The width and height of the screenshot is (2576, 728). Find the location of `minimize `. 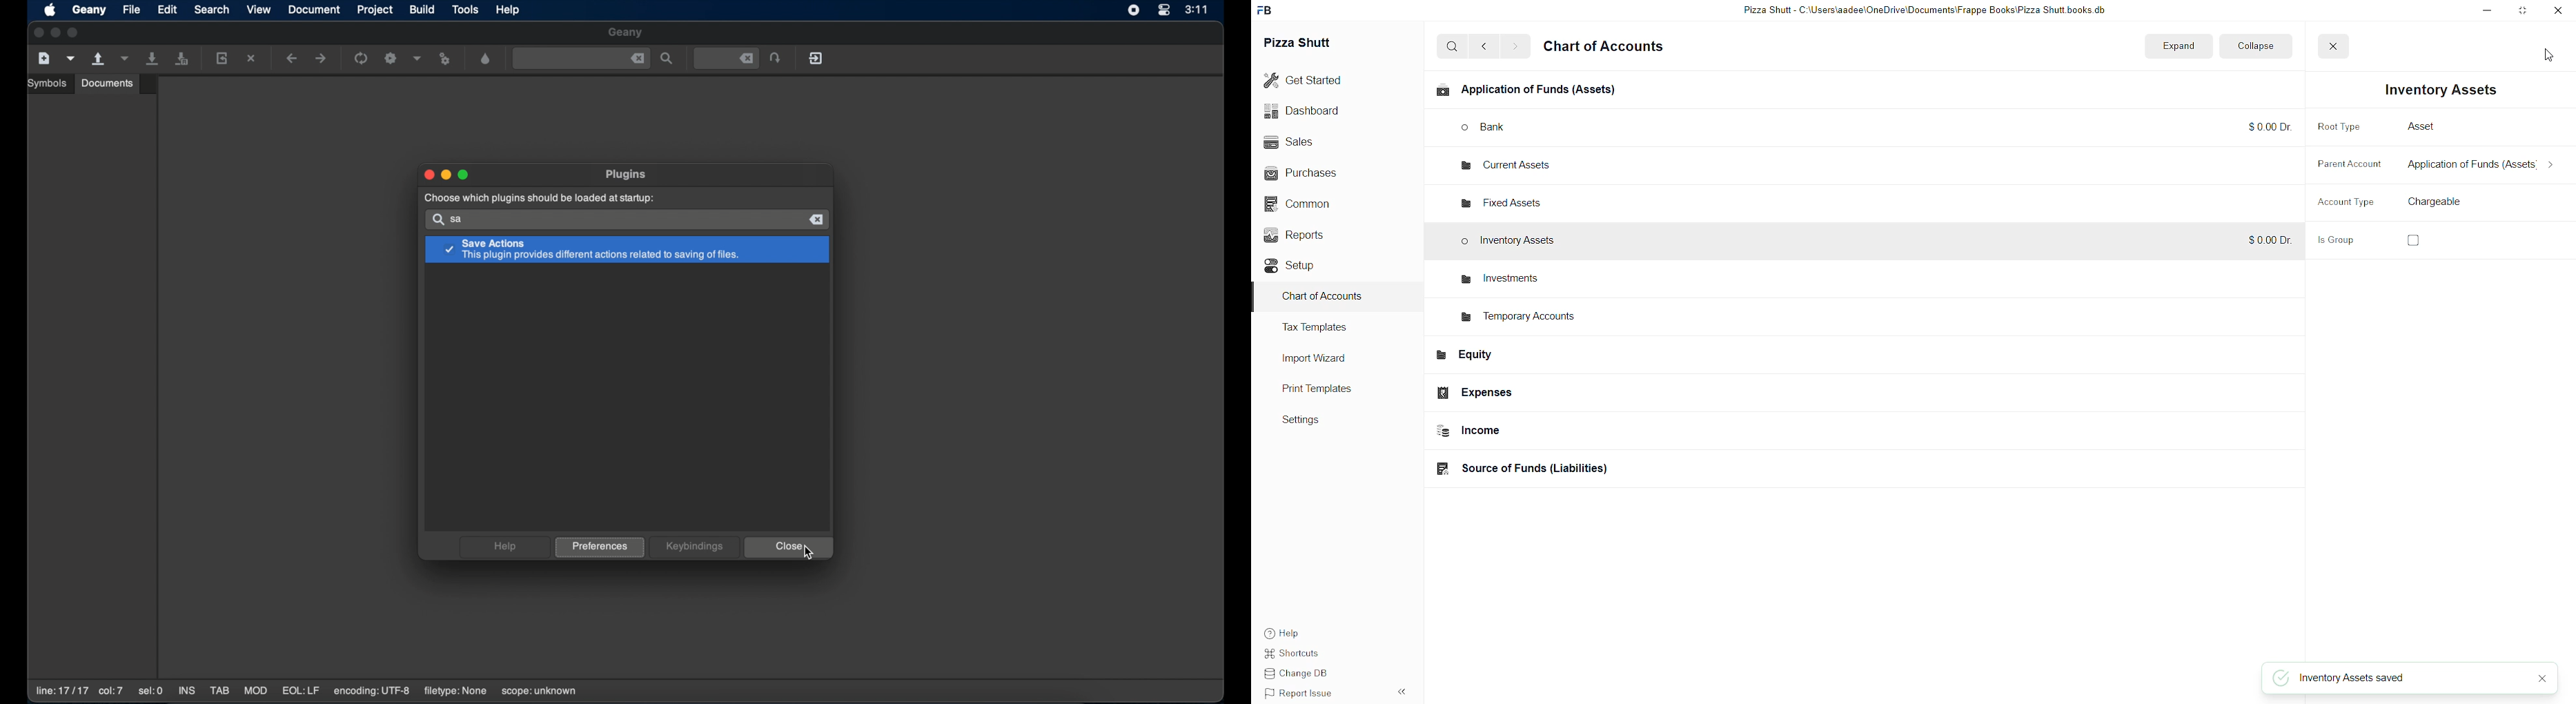

minimize  is located at coordinates (2479, 12).